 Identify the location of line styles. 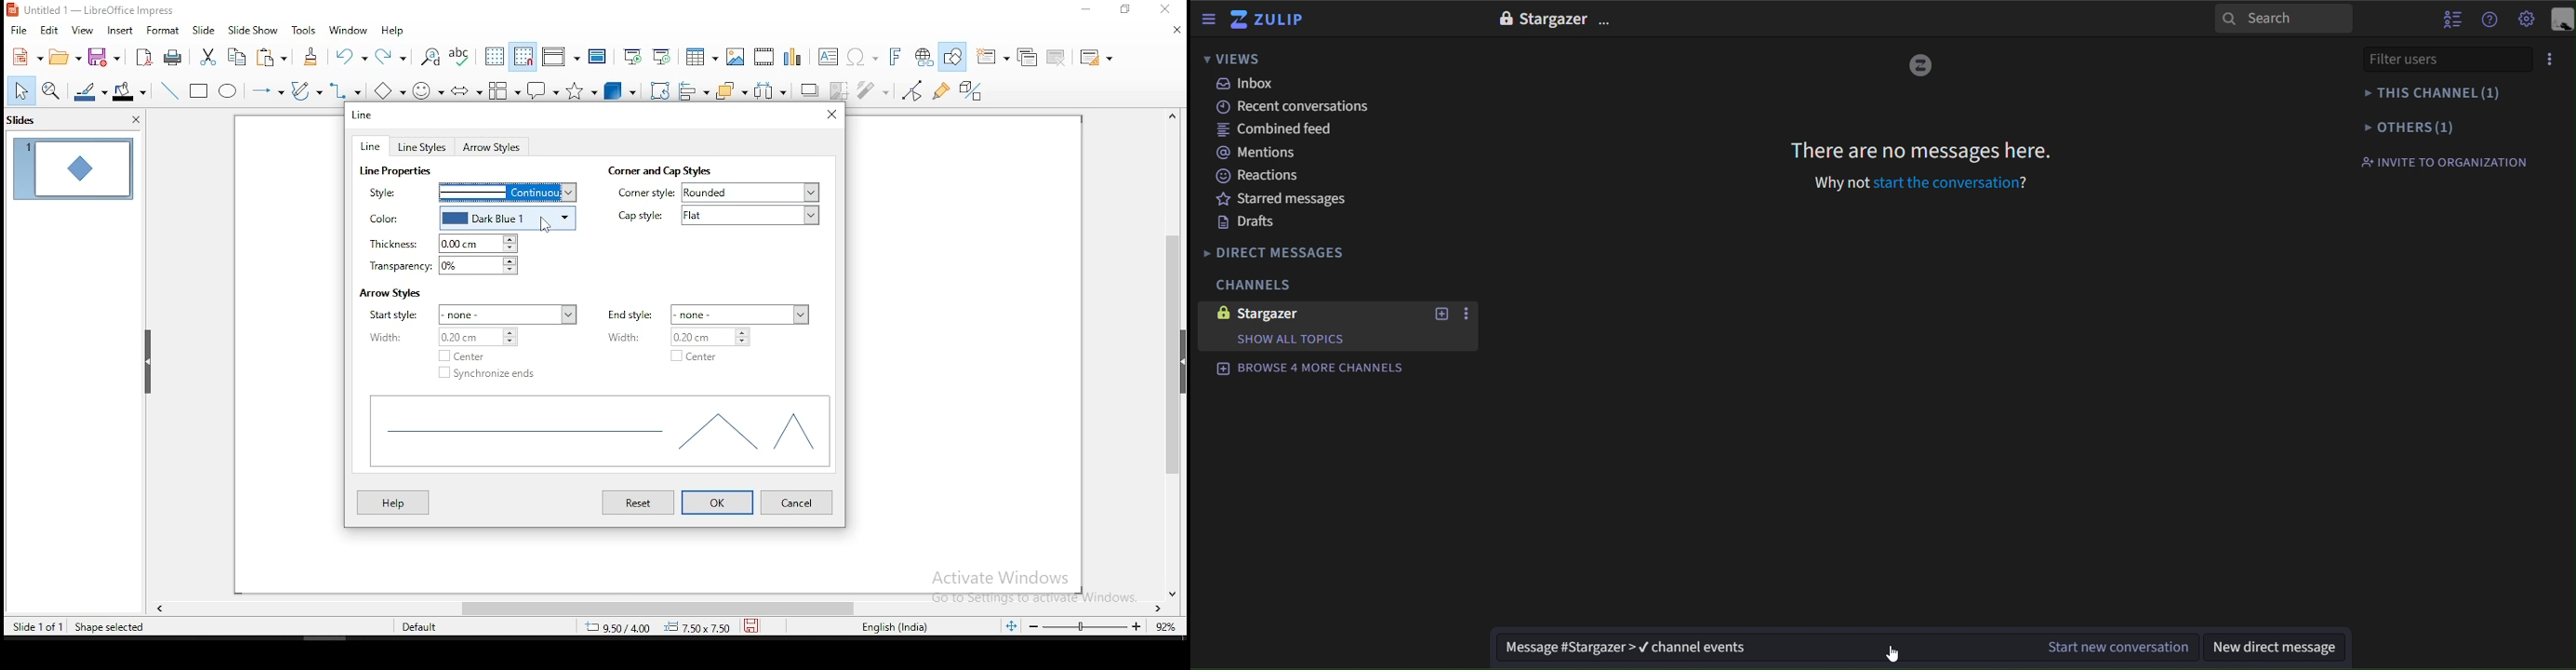
(426, 147).